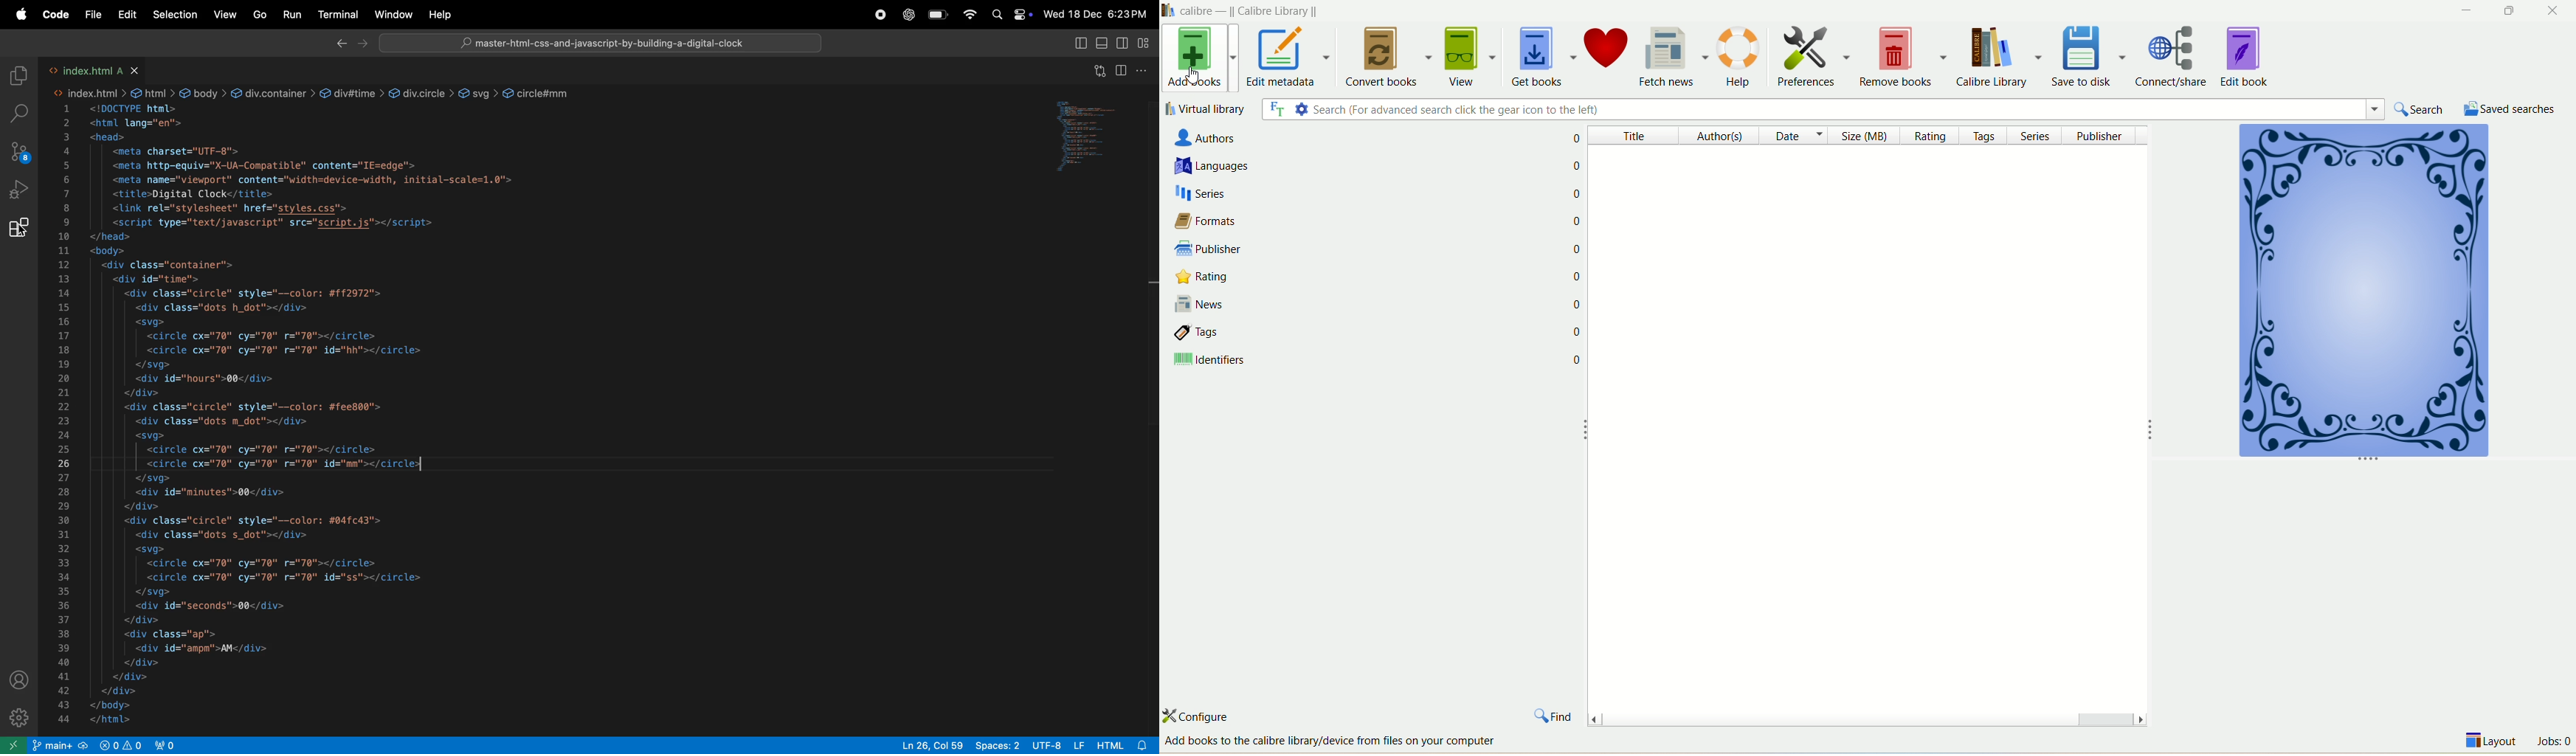 This screenshot has height=756, width=2576. I want to click on spaces 2, so click(996, 745).